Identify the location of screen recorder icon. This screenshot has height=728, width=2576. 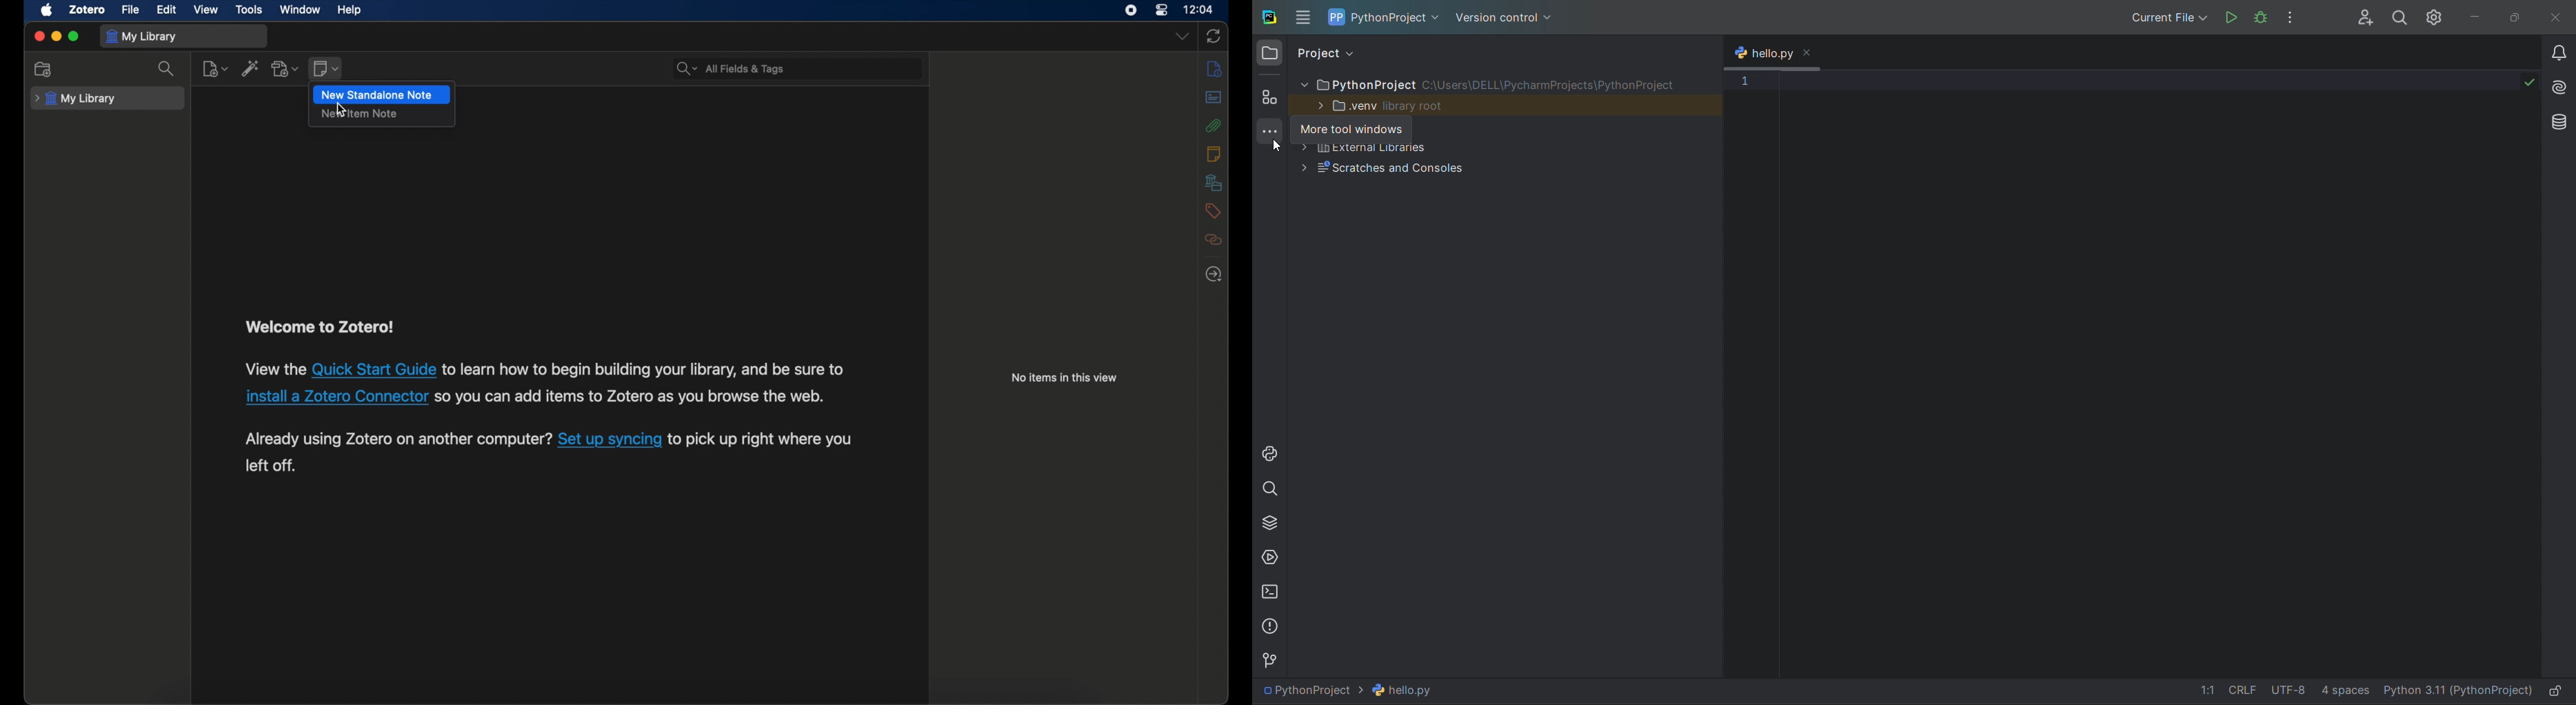
(1131, 10).